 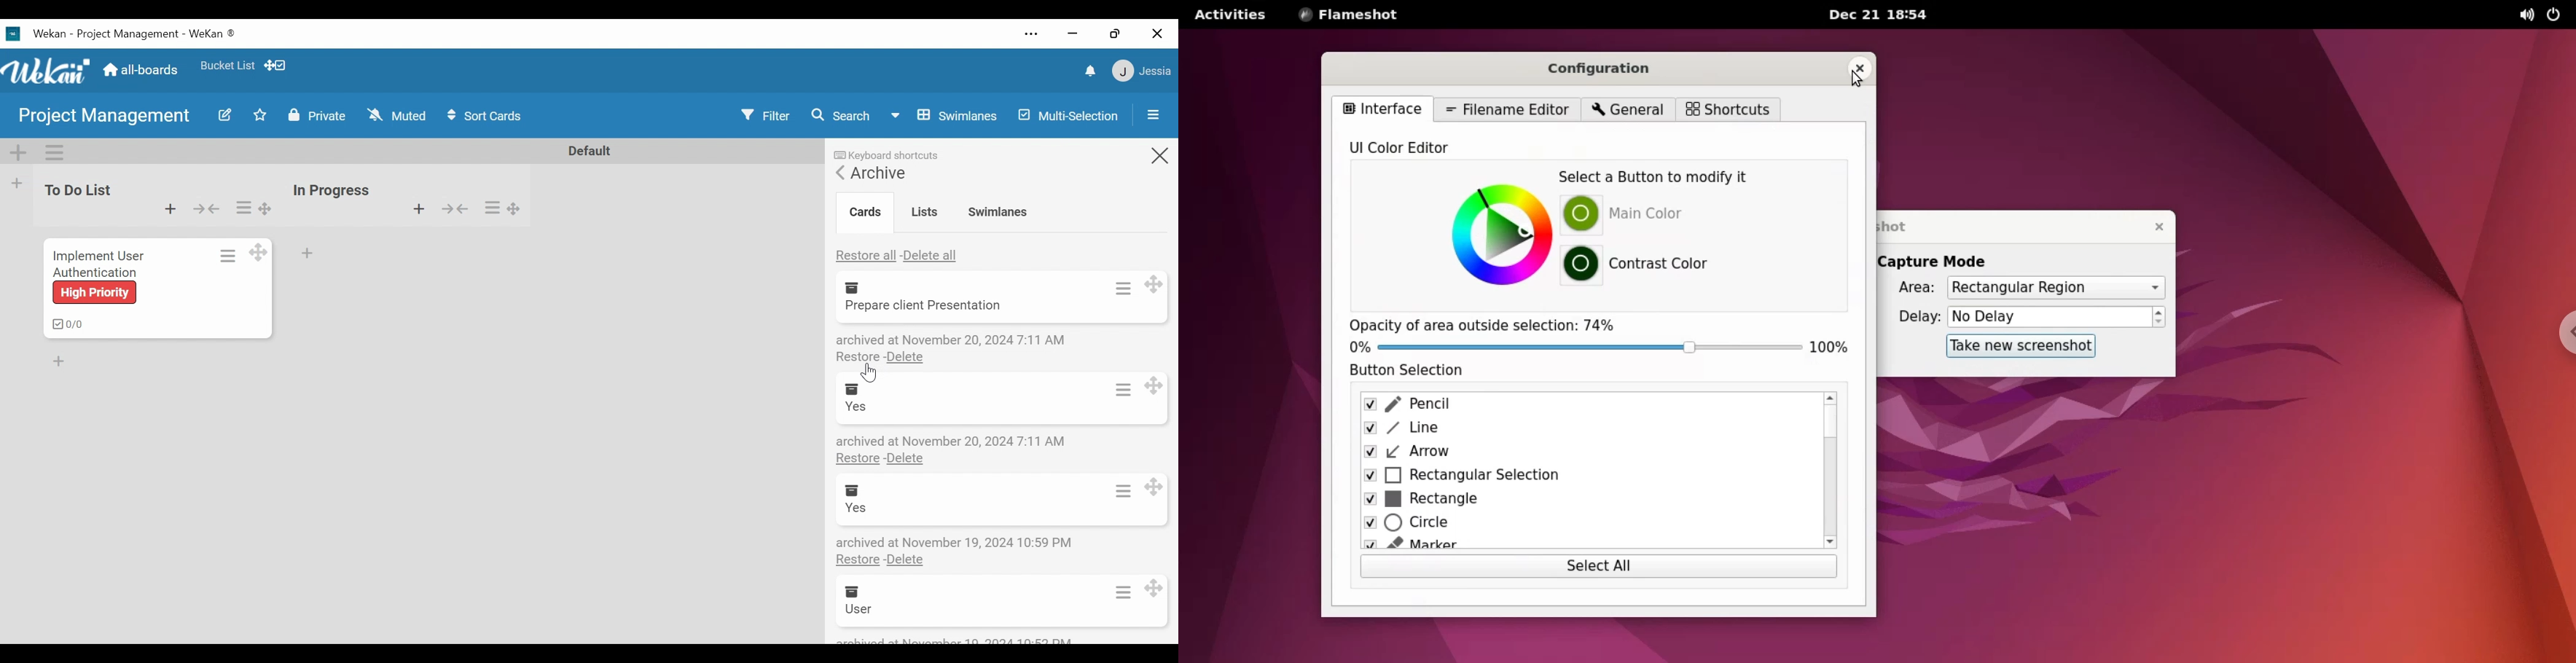 I want to click on Card actions, so click(x=227, y=255).